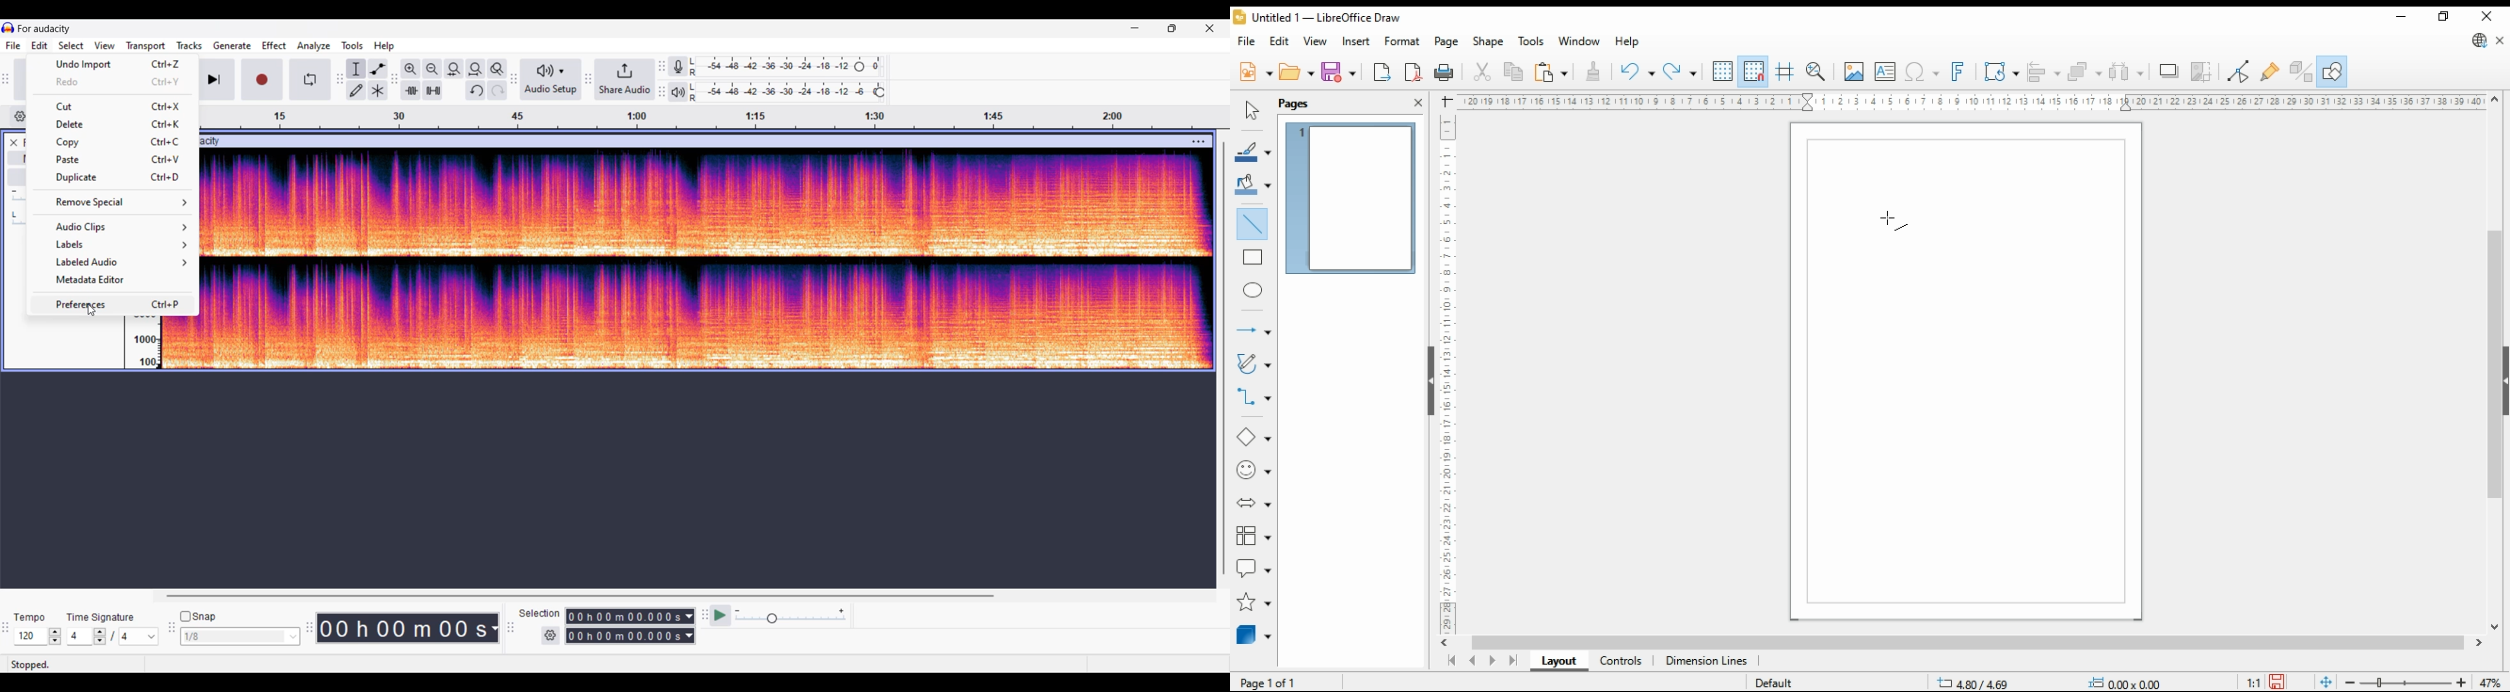 This screenshot has width=2520, height=700. I want to click on Fit selection to width, so click(455, 69).